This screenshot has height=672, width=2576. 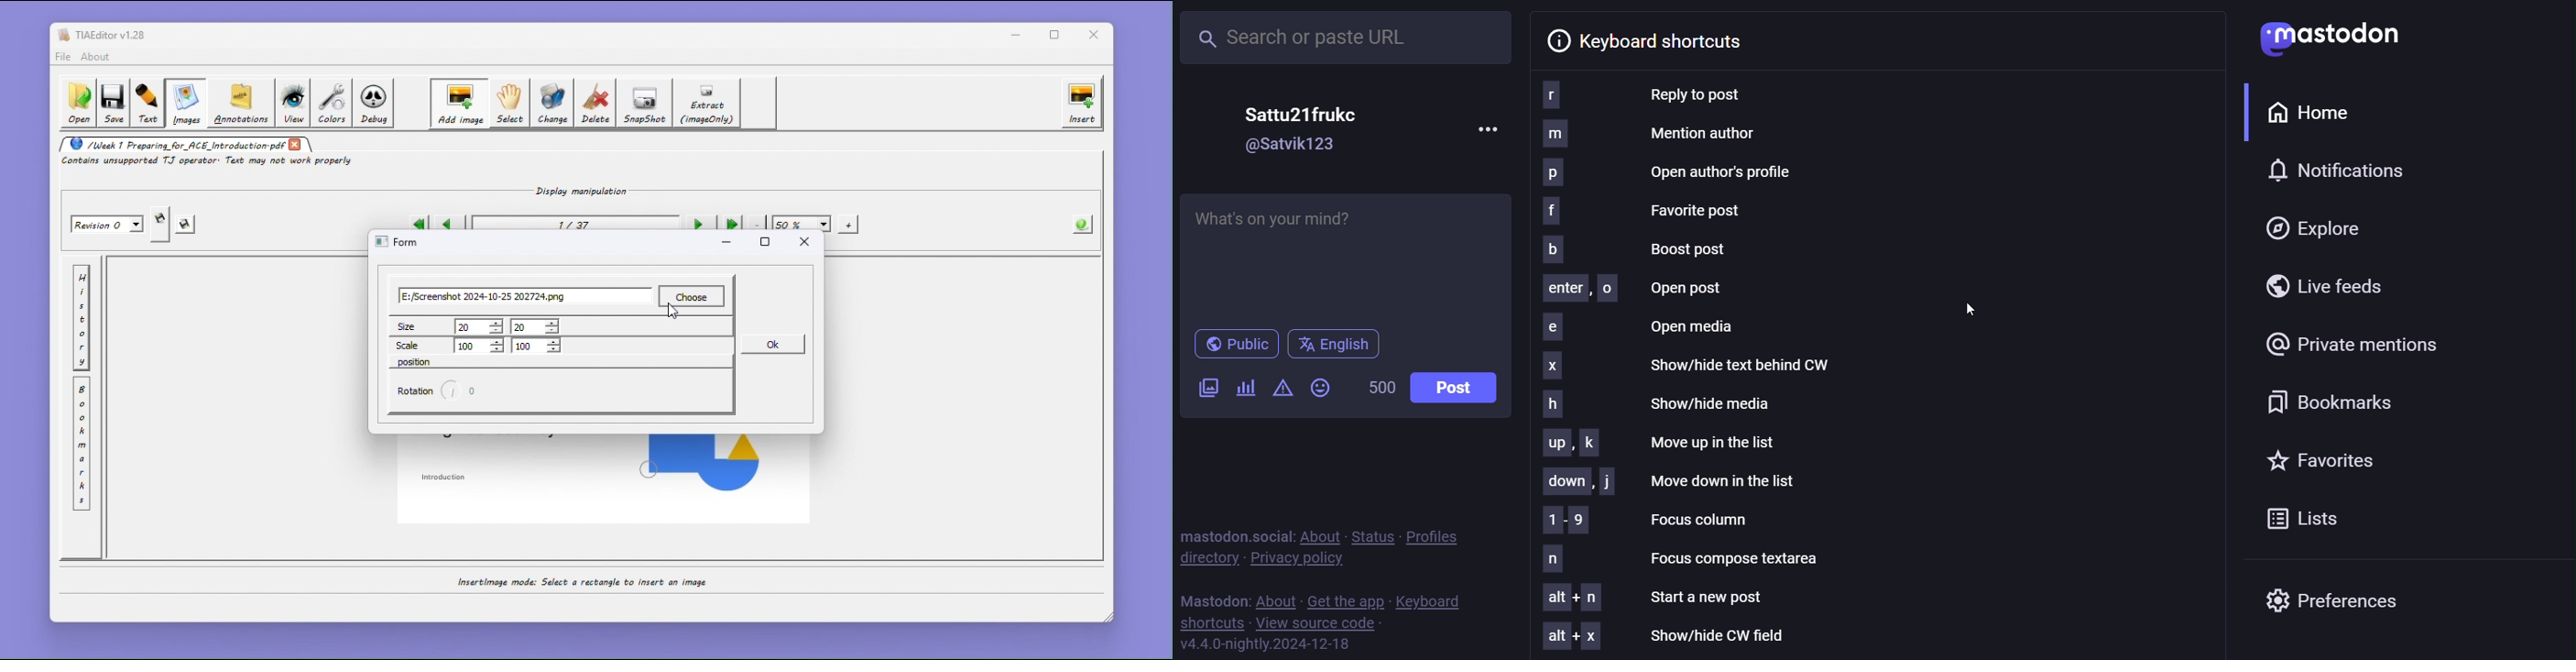 What do you see at coordinates (2344, 169) in the screenshot?
I see `notification` at bounding box center [2344, 169].